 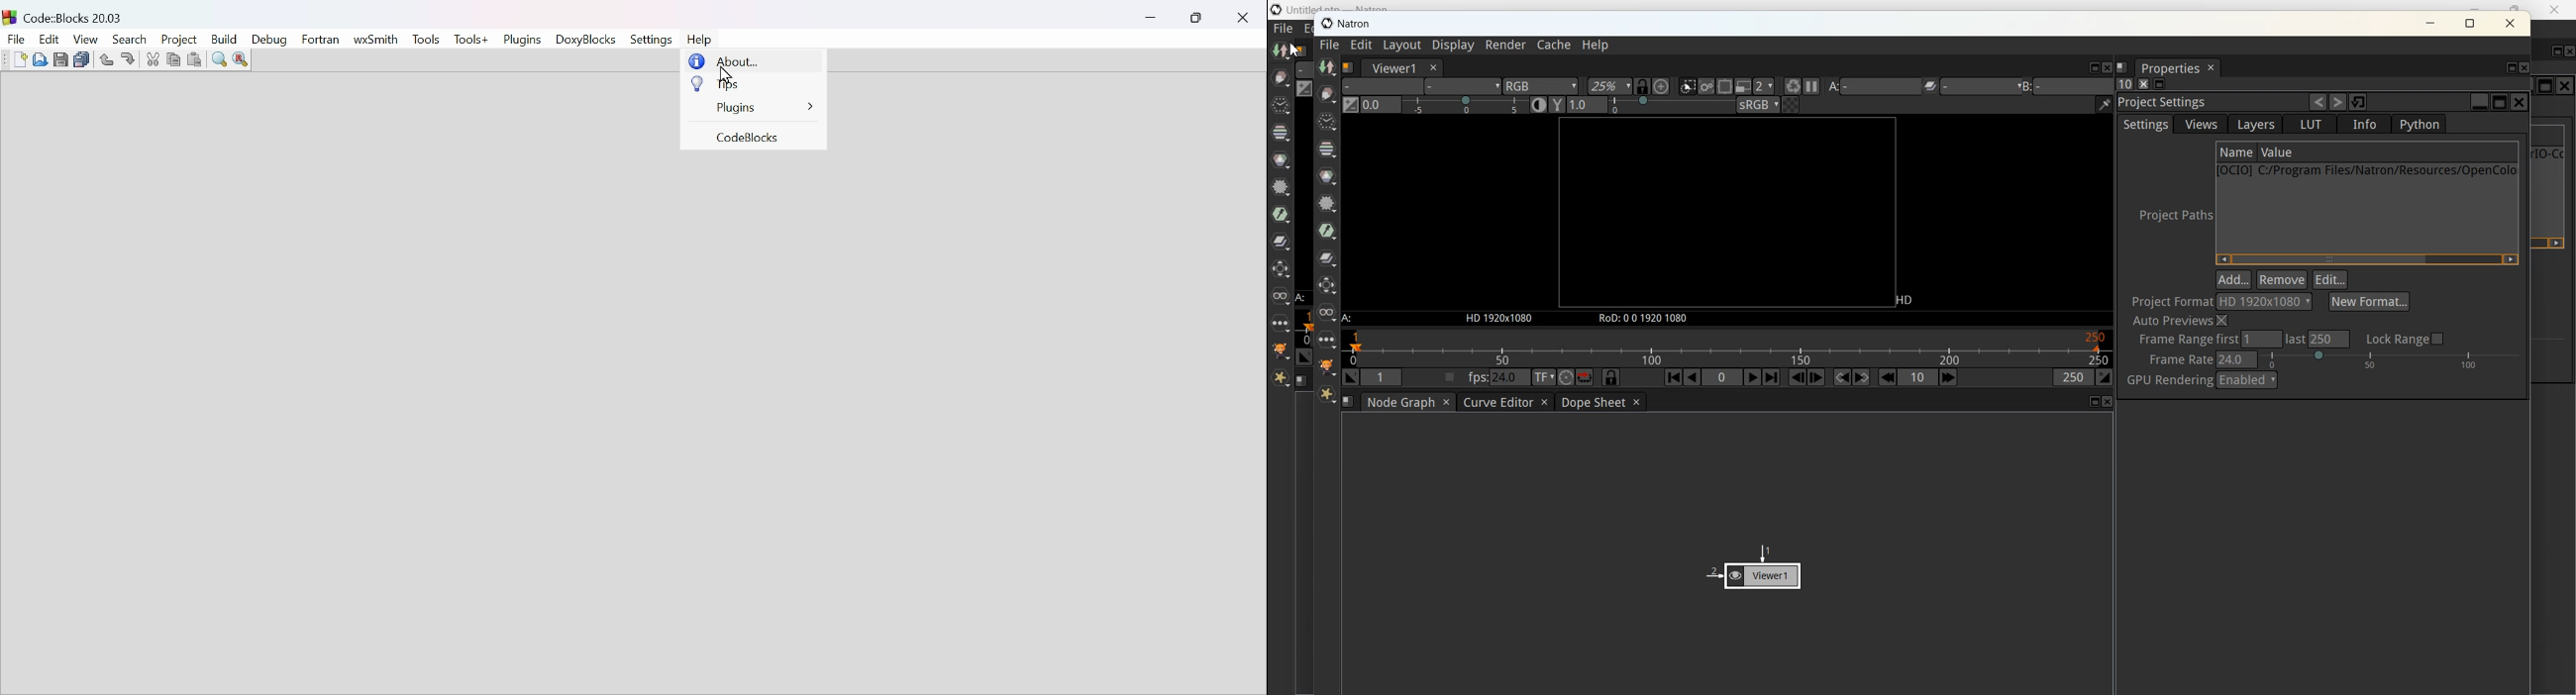 What do you see at coordinates (726, 76) in the screenshot?
I see `cursor on About` at bounding box center [726, 76].